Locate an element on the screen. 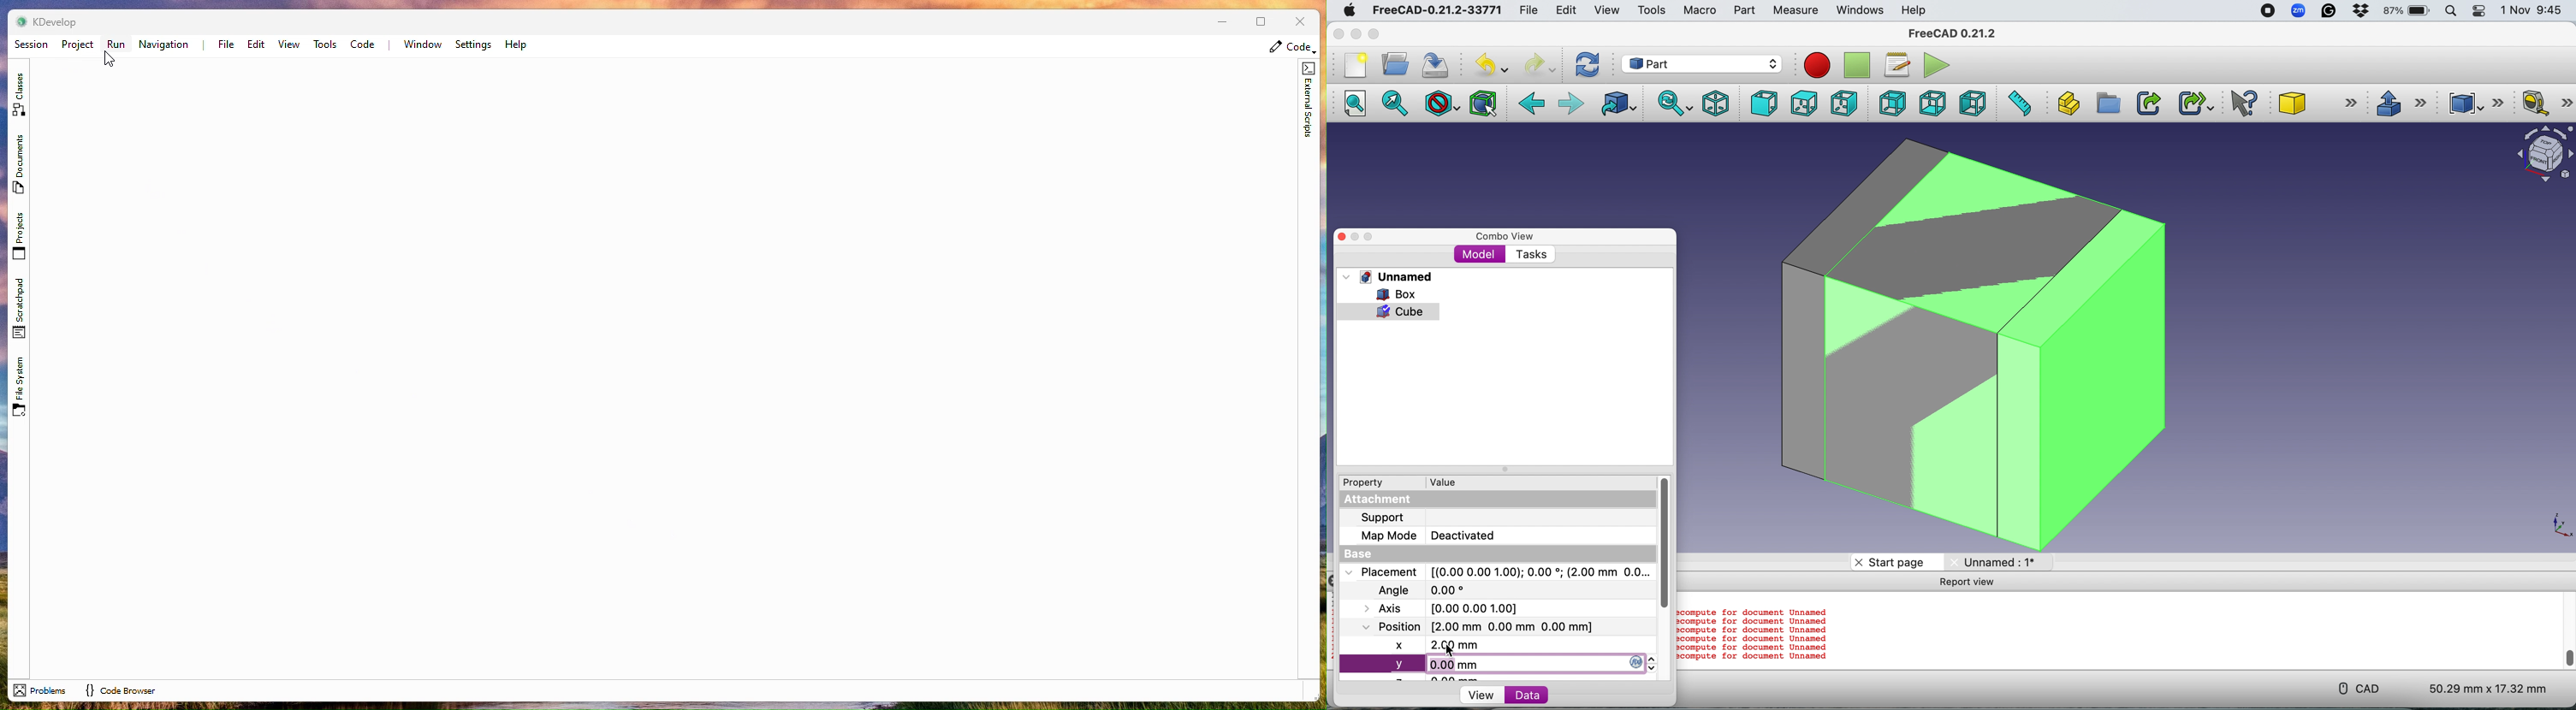  Rear is located at coordinates (1890, 103).